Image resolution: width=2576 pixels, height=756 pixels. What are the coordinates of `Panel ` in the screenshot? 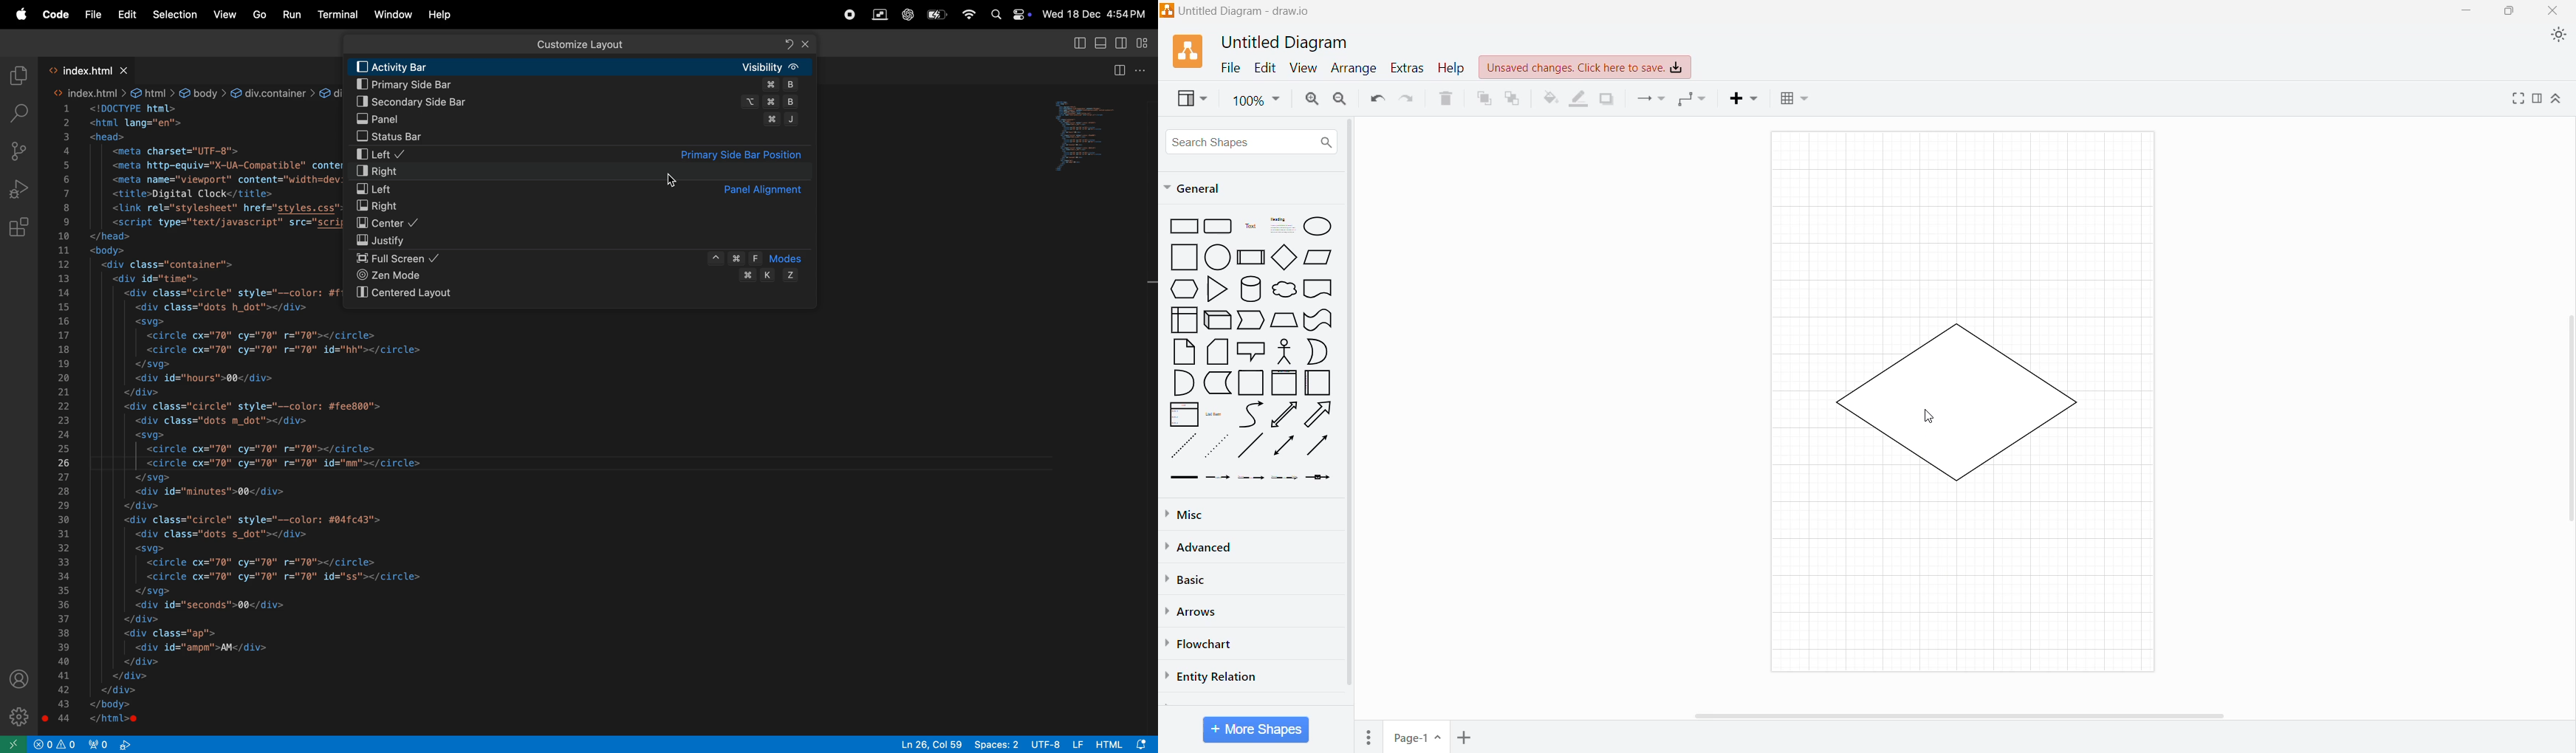 It's located at (578, 120).